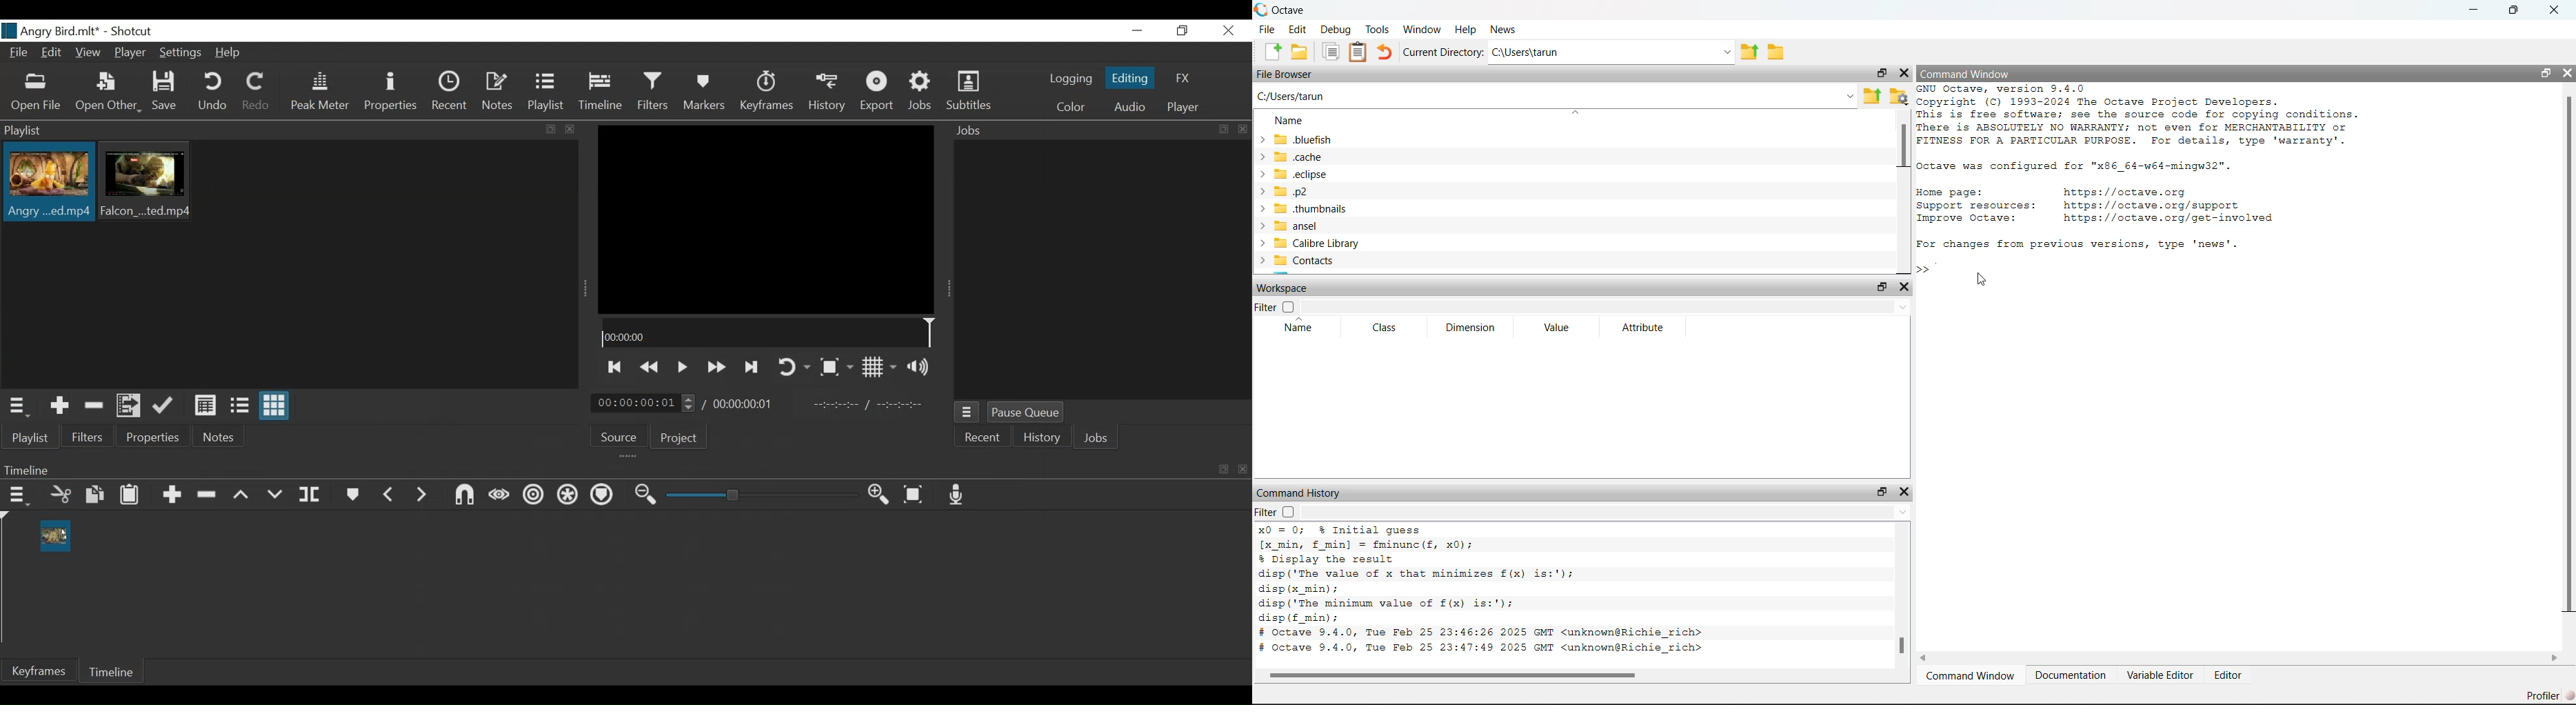 This screenshot has height=728, width=2576. What do you see at coordinates (769, 332) in the screenshot?
I see `Timeline` at bounding box center [769, 332].